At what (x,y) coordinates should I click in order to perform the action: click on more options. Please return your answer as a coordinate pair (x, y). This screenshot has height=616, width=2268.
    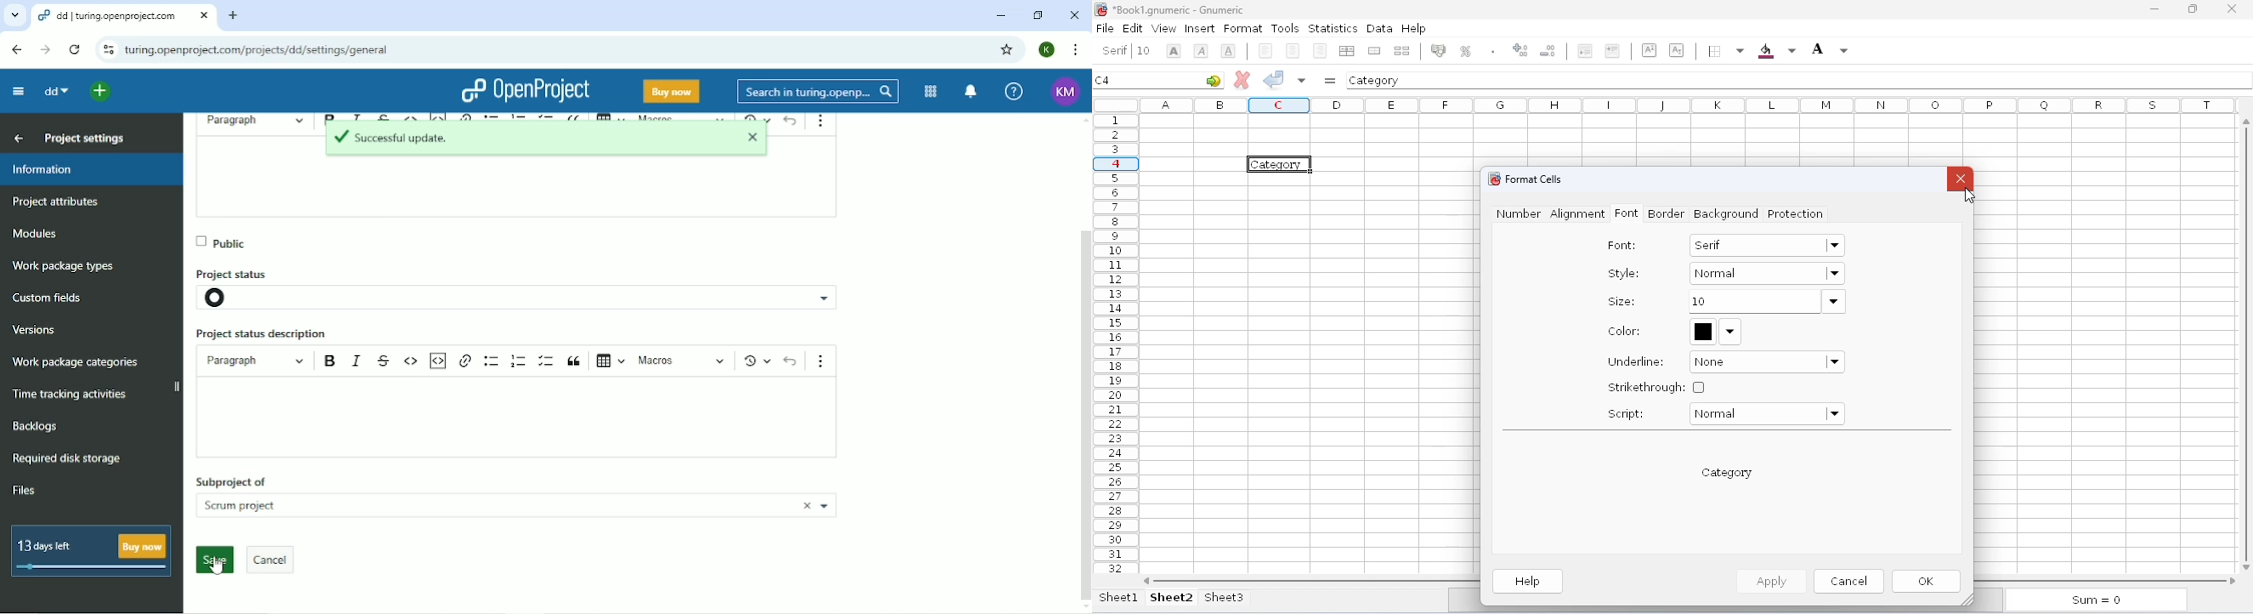
    Looking at the image, I should click on (823, 124).